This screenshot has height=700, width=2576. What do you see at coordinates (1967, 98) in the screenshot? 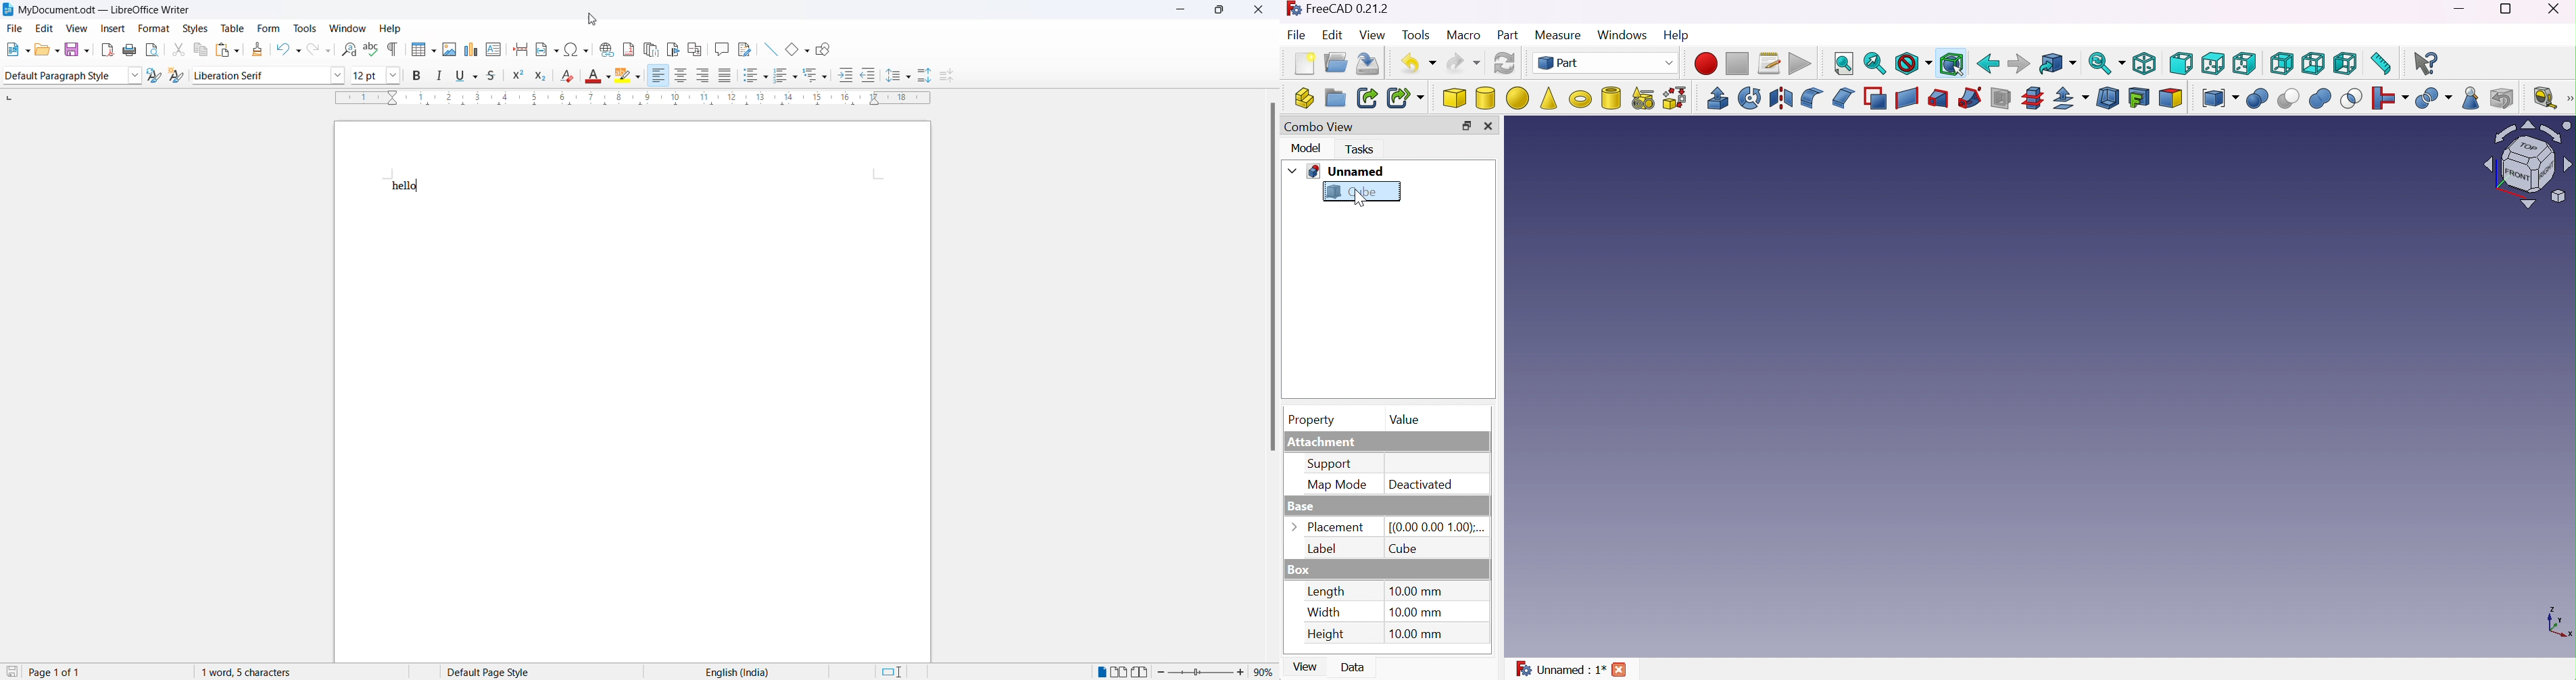
I see `Sweep` at bounding box center [1967, 98].